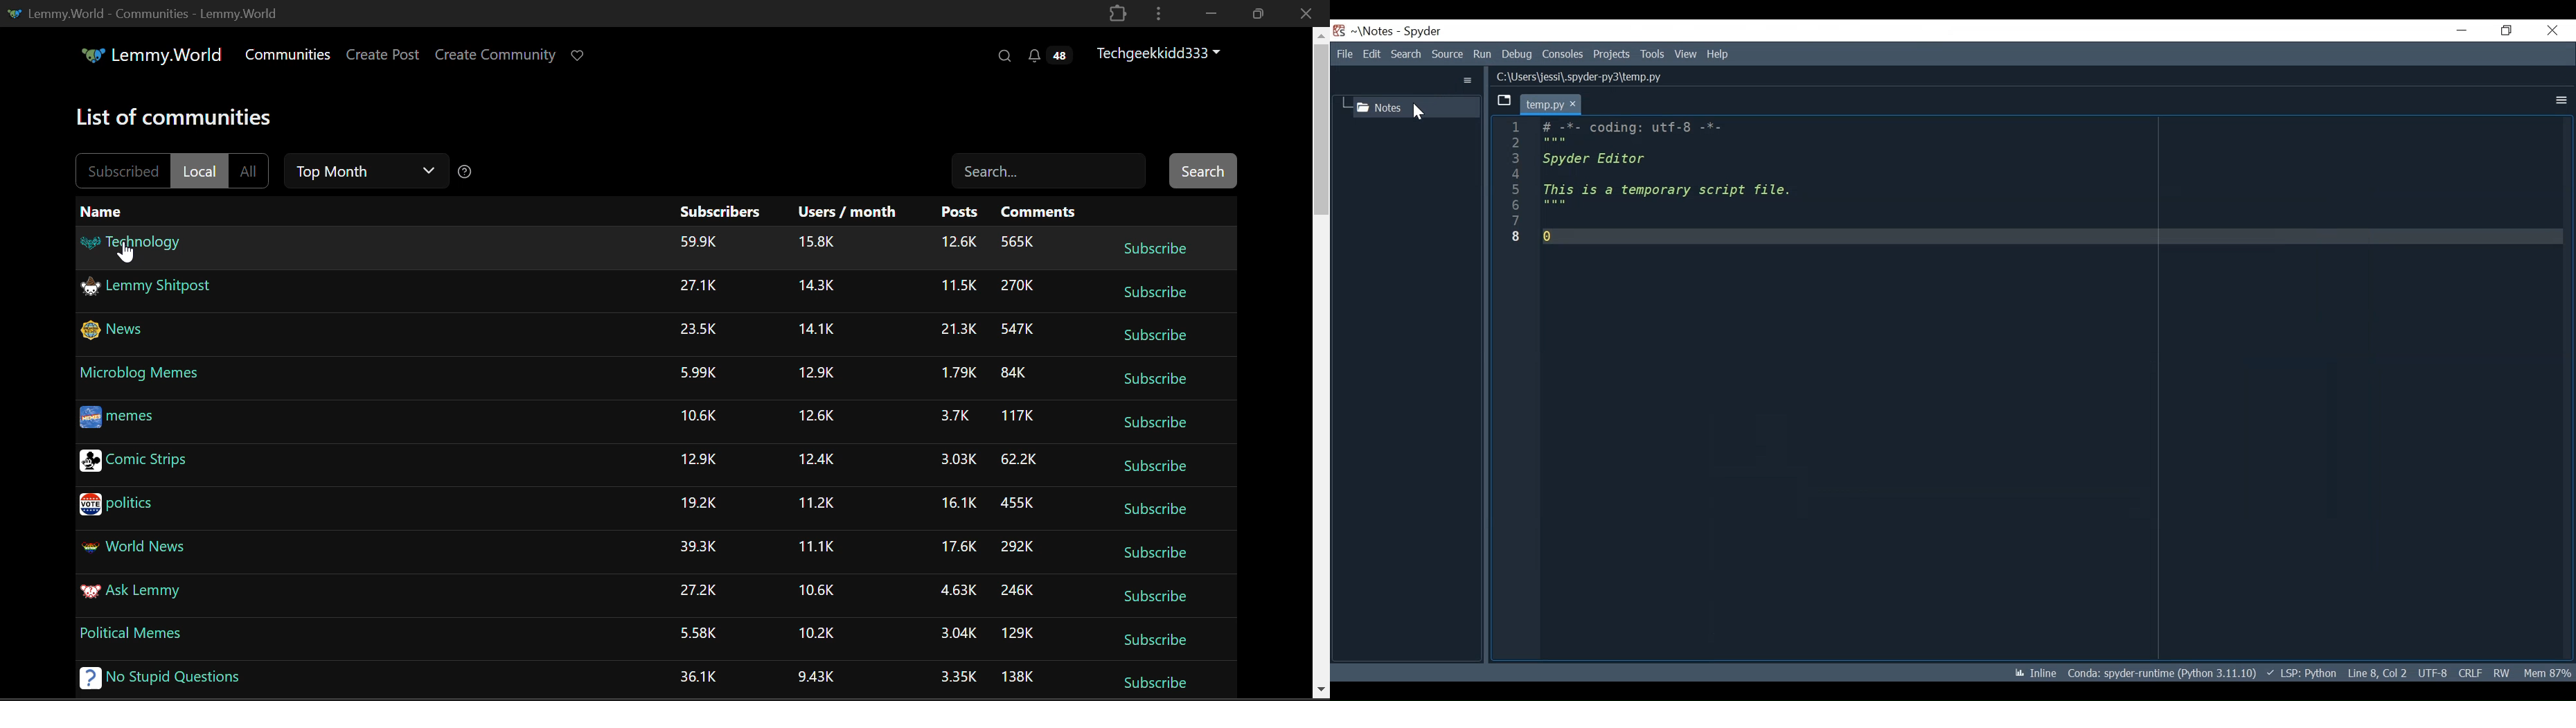  I want to click on temp.py , so click(1551, 105).